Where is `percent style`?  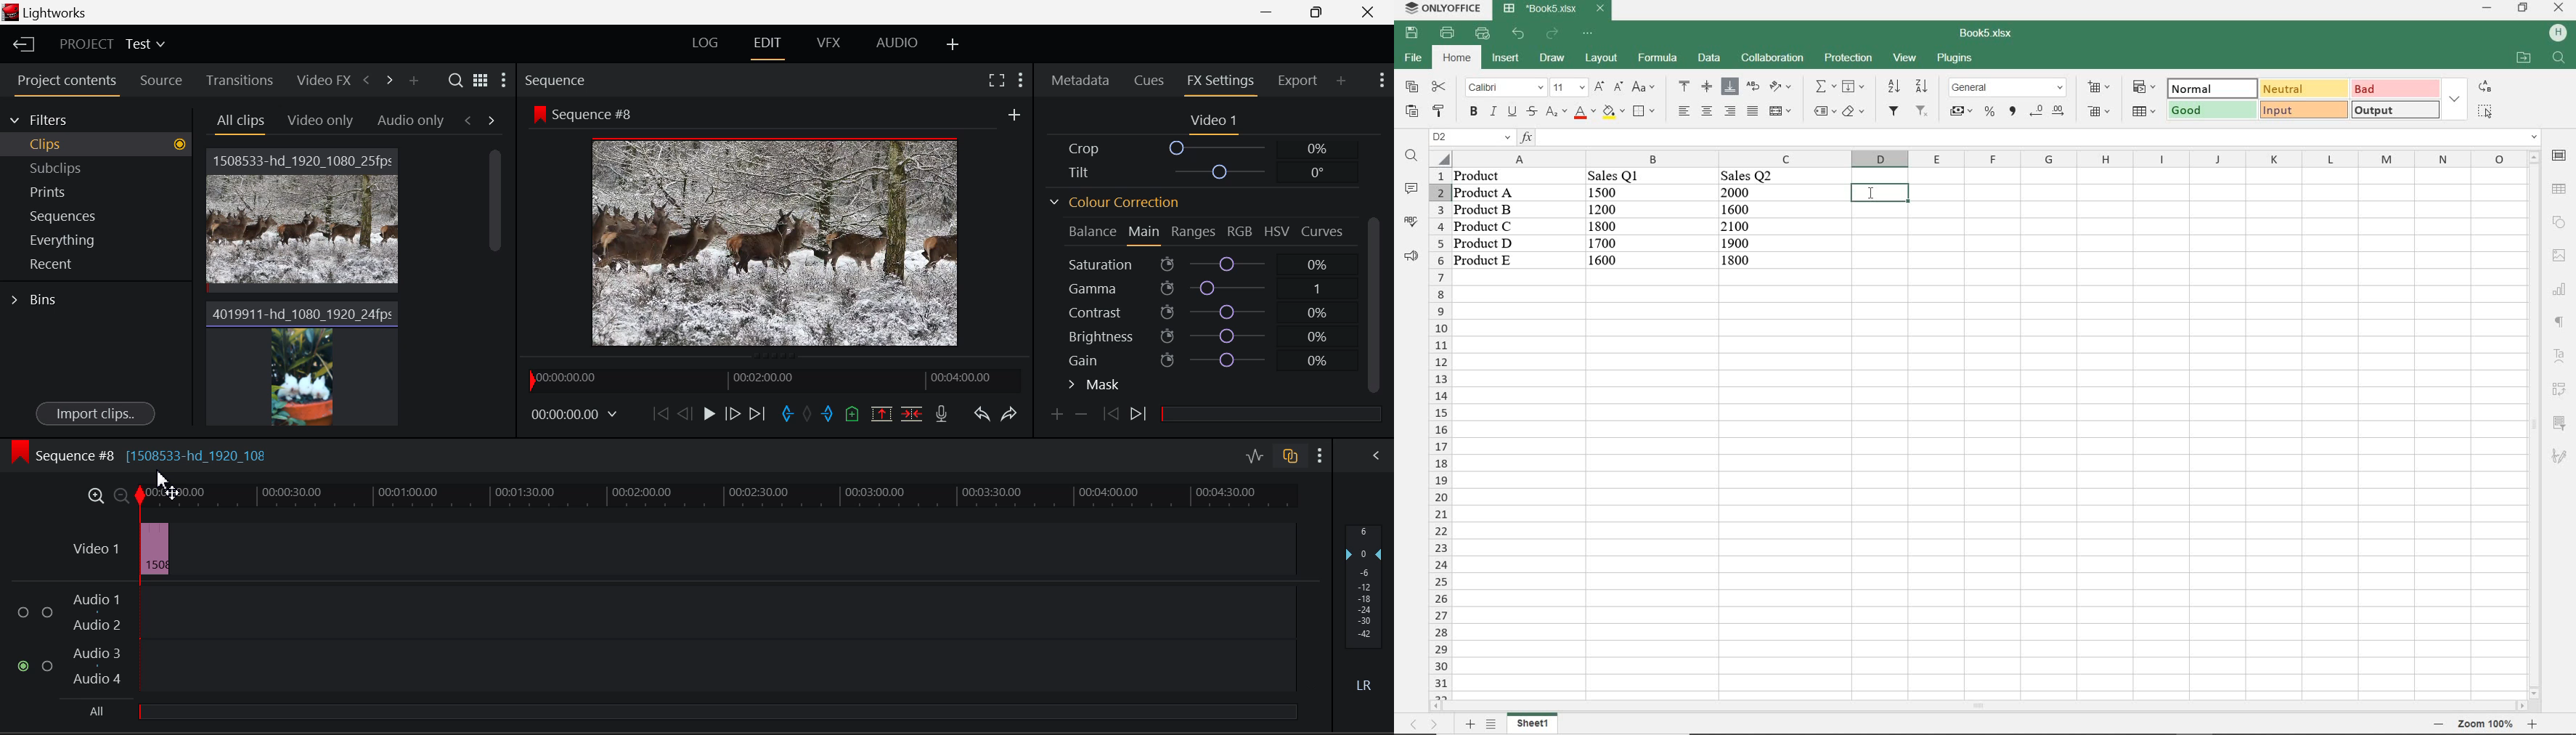 percent style is located at coordinates (1991, 113).